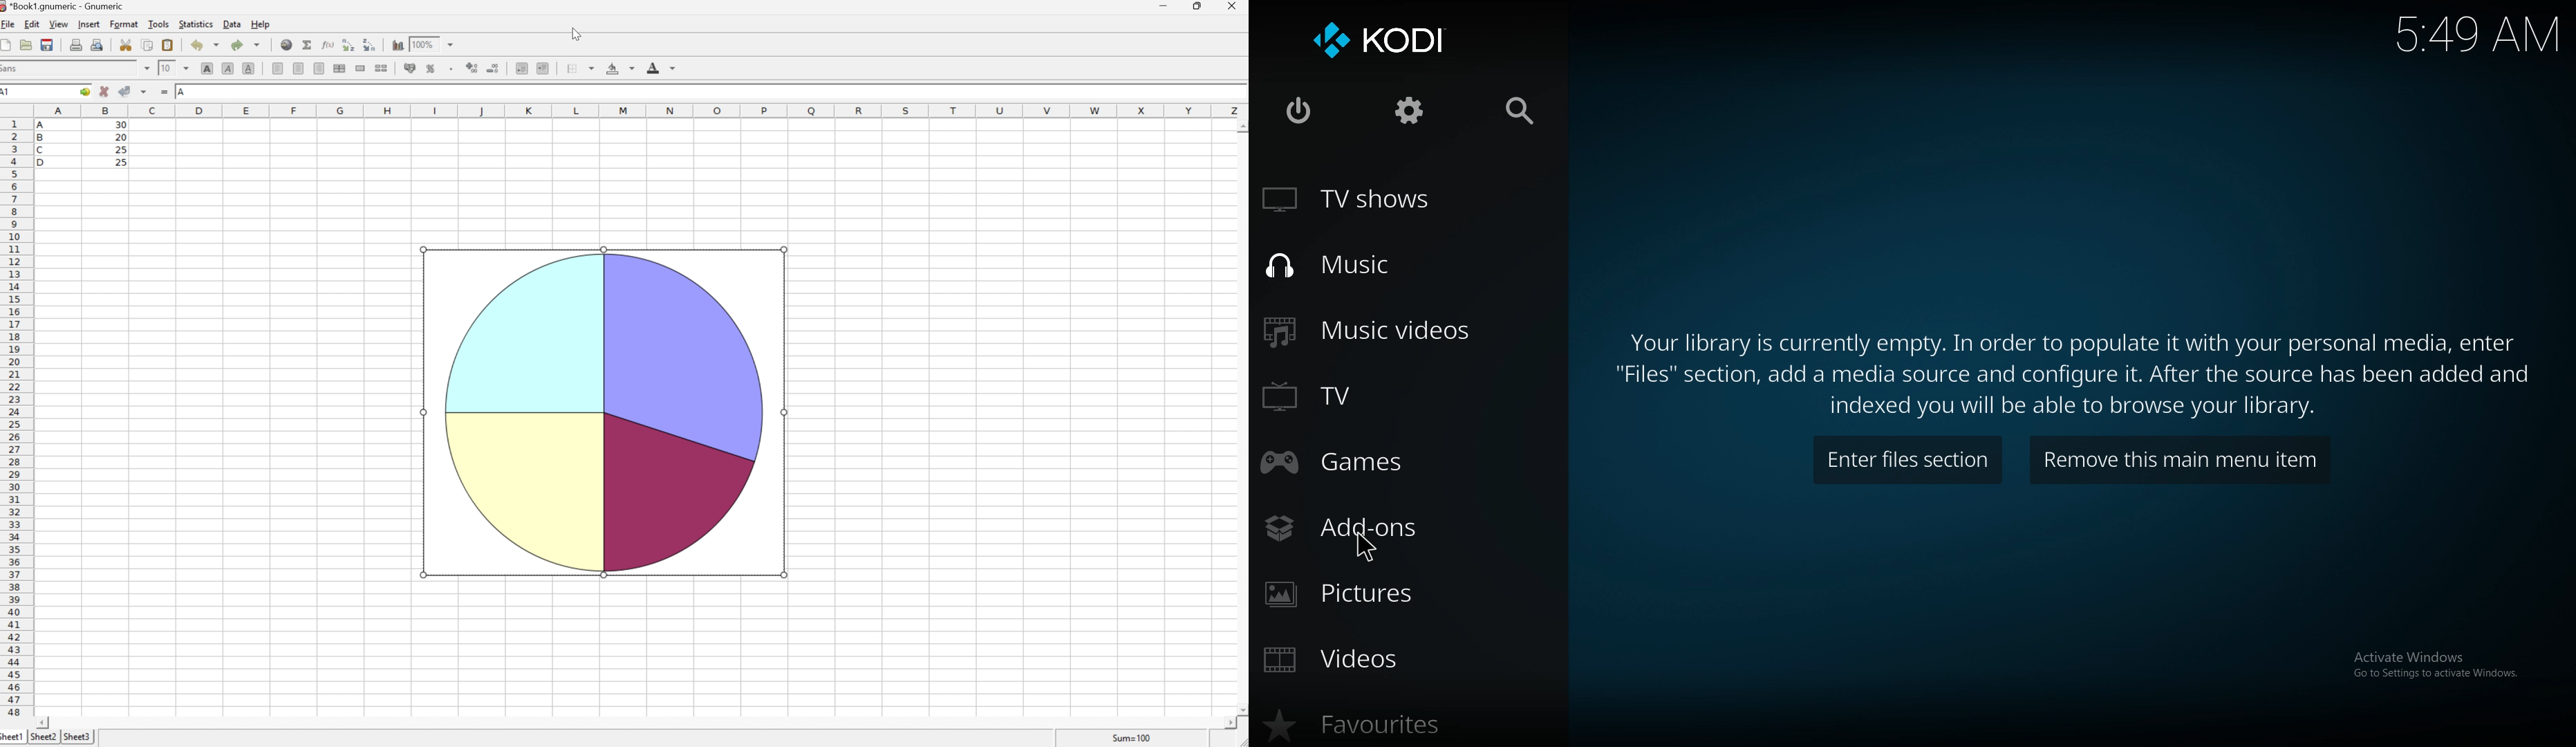 The image size is (2576, 756). Describe the element at coordinates (42, 150) in the screenshot. I see `C` at that location.